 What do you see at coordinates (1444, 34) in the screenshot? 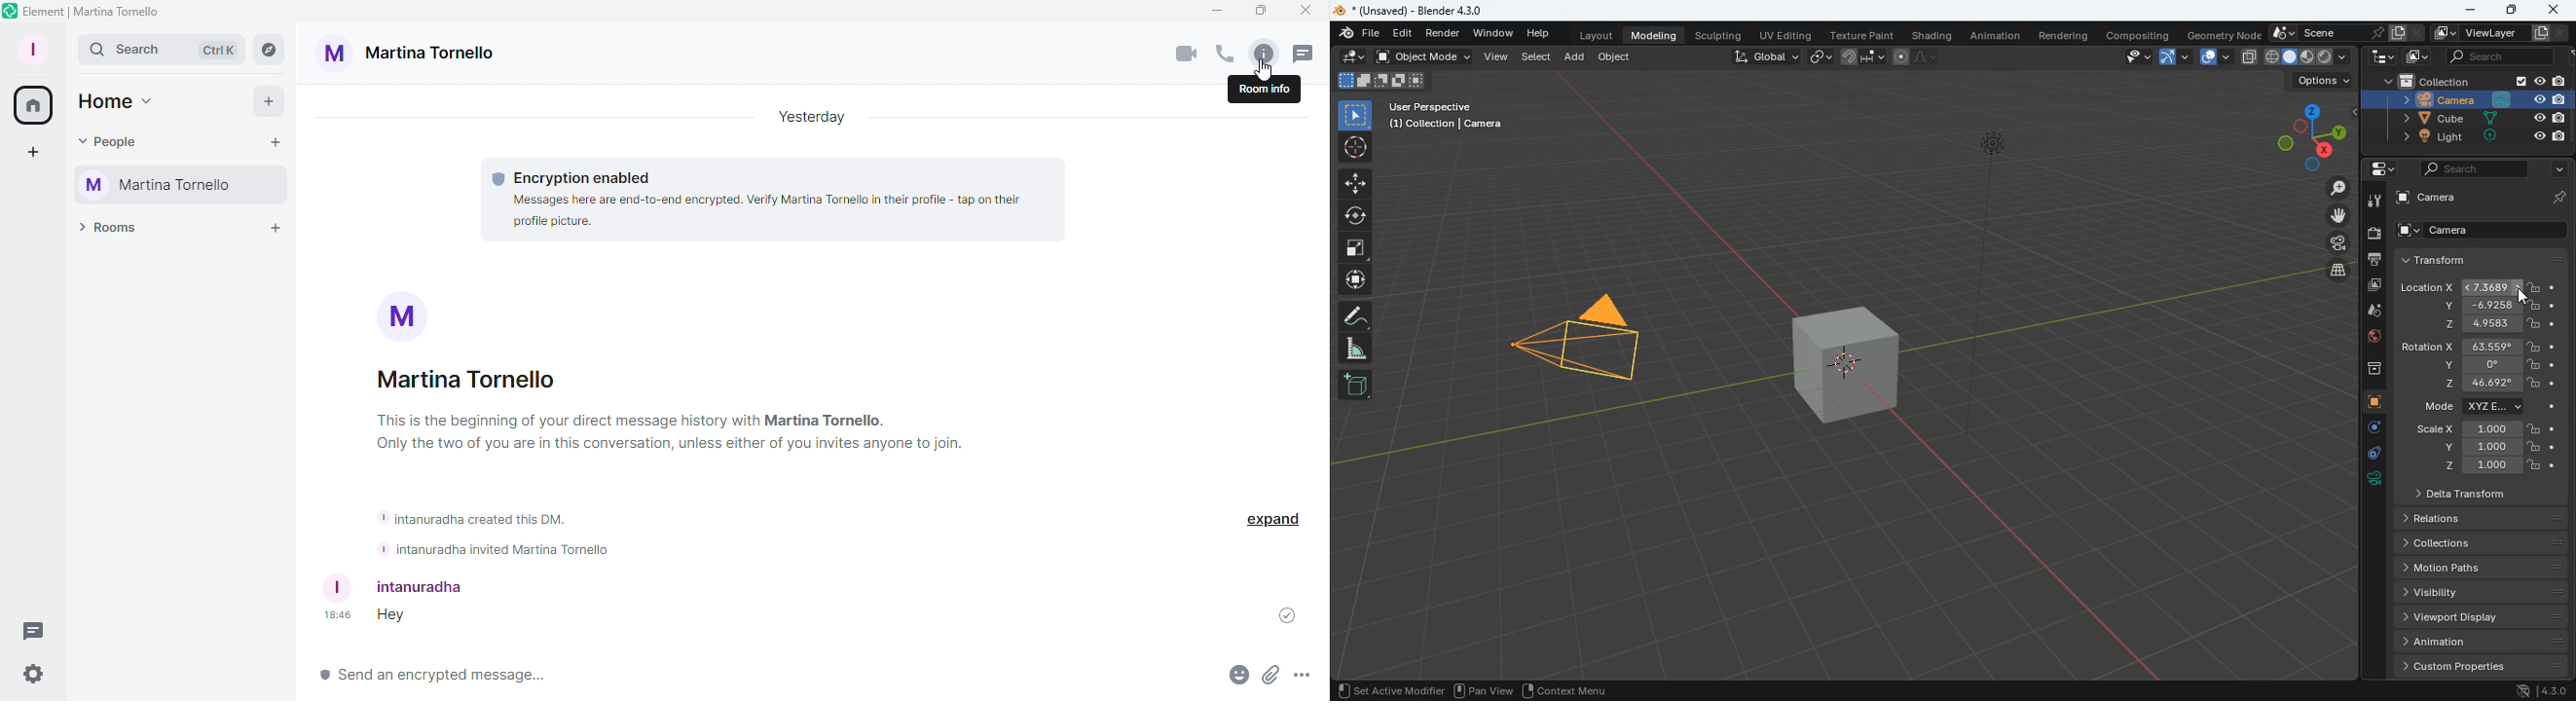
I see `render` at bounding box center [1444, 34].